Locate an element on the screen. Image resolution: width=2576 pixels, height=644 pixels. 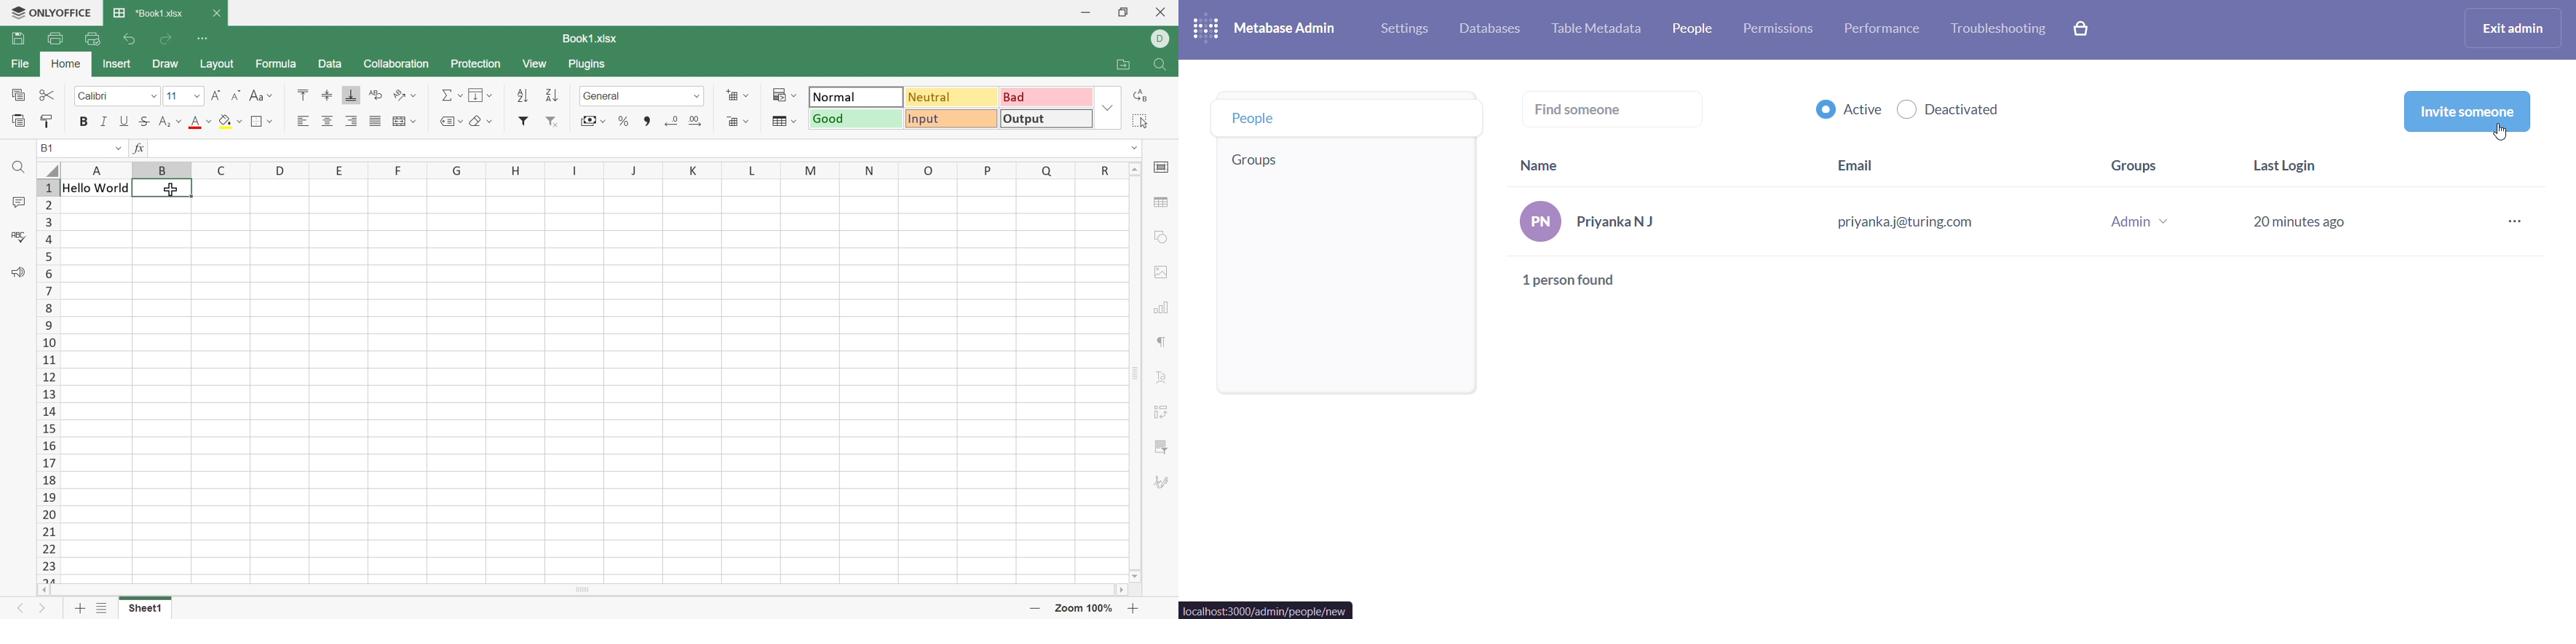
Layout is located at coordinates (218, 64).